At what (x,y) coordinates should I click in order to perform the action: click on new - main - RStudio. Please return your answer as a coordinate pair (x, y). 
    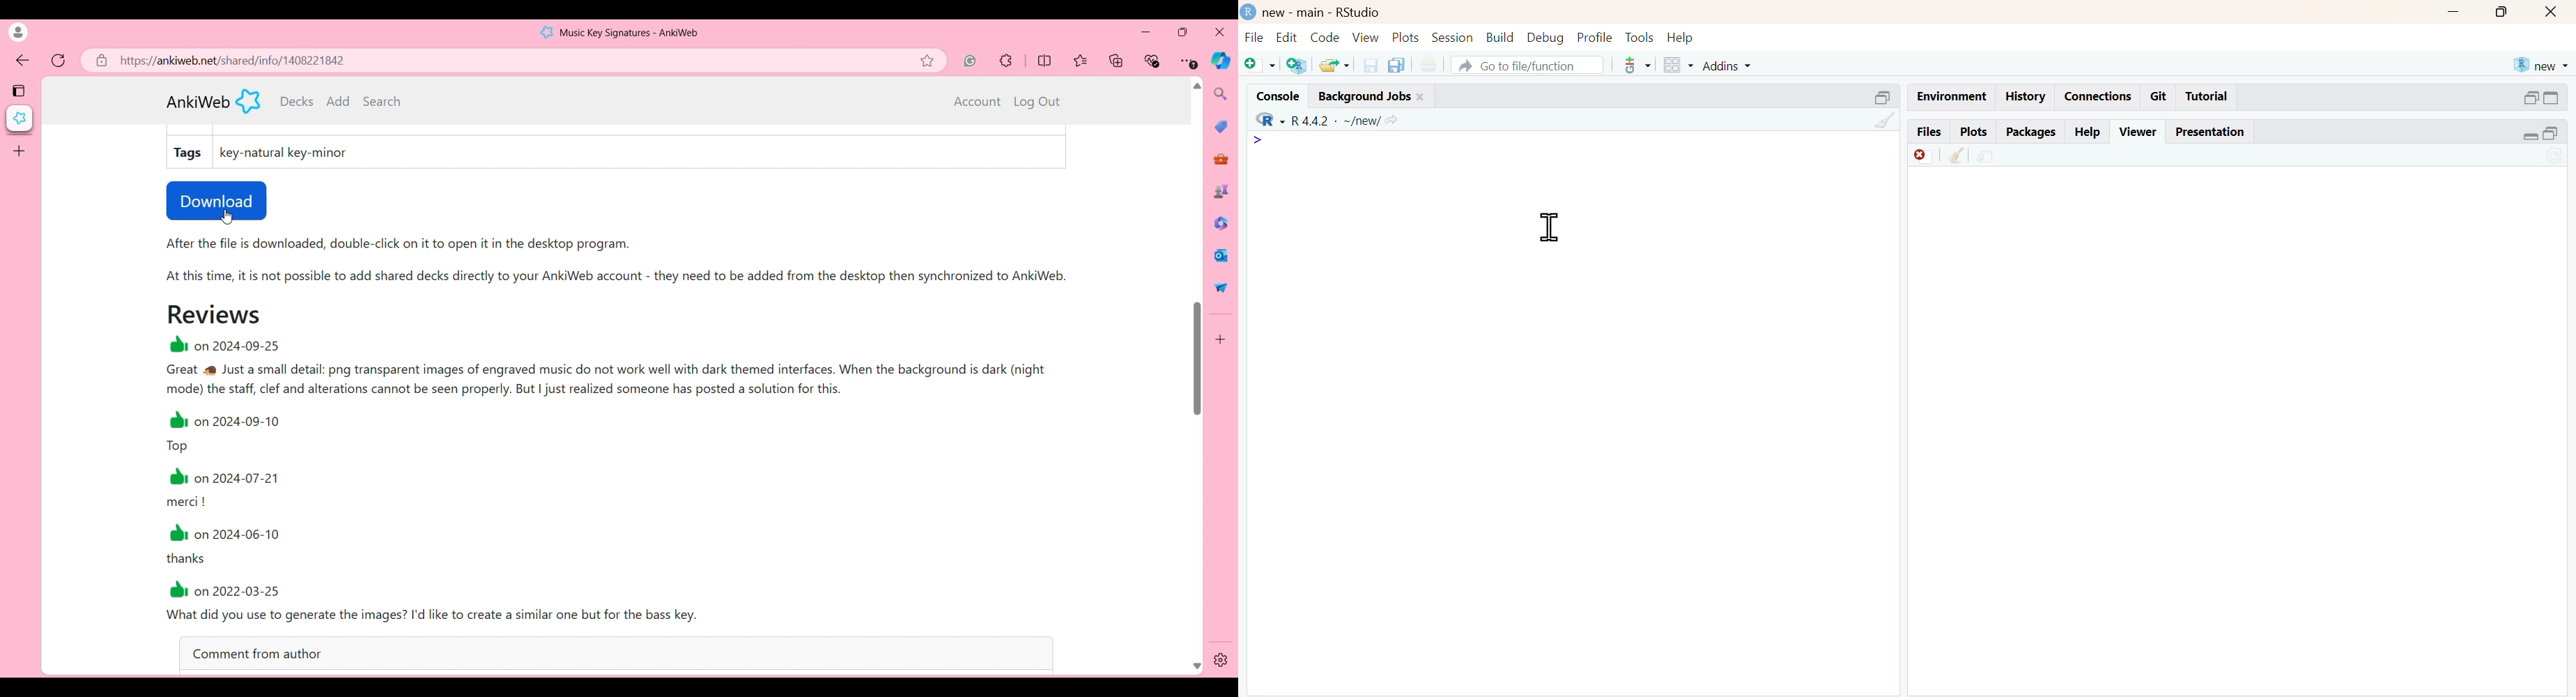
    Looking at the image, I should click on (1324, 13).